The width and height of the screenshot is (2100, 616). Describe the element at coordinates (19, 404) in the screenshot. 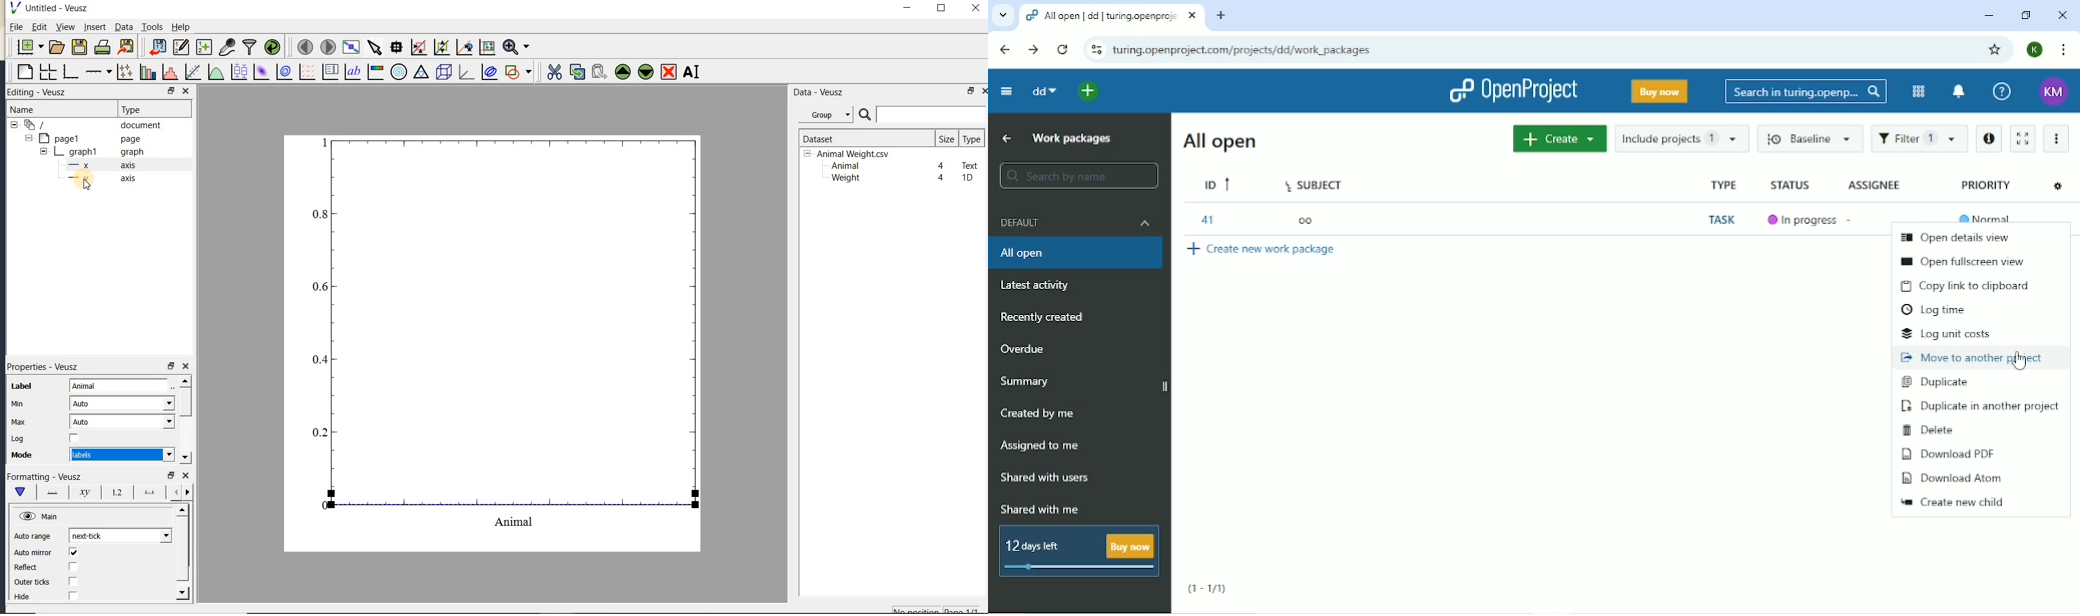

I see `Min` at that location.